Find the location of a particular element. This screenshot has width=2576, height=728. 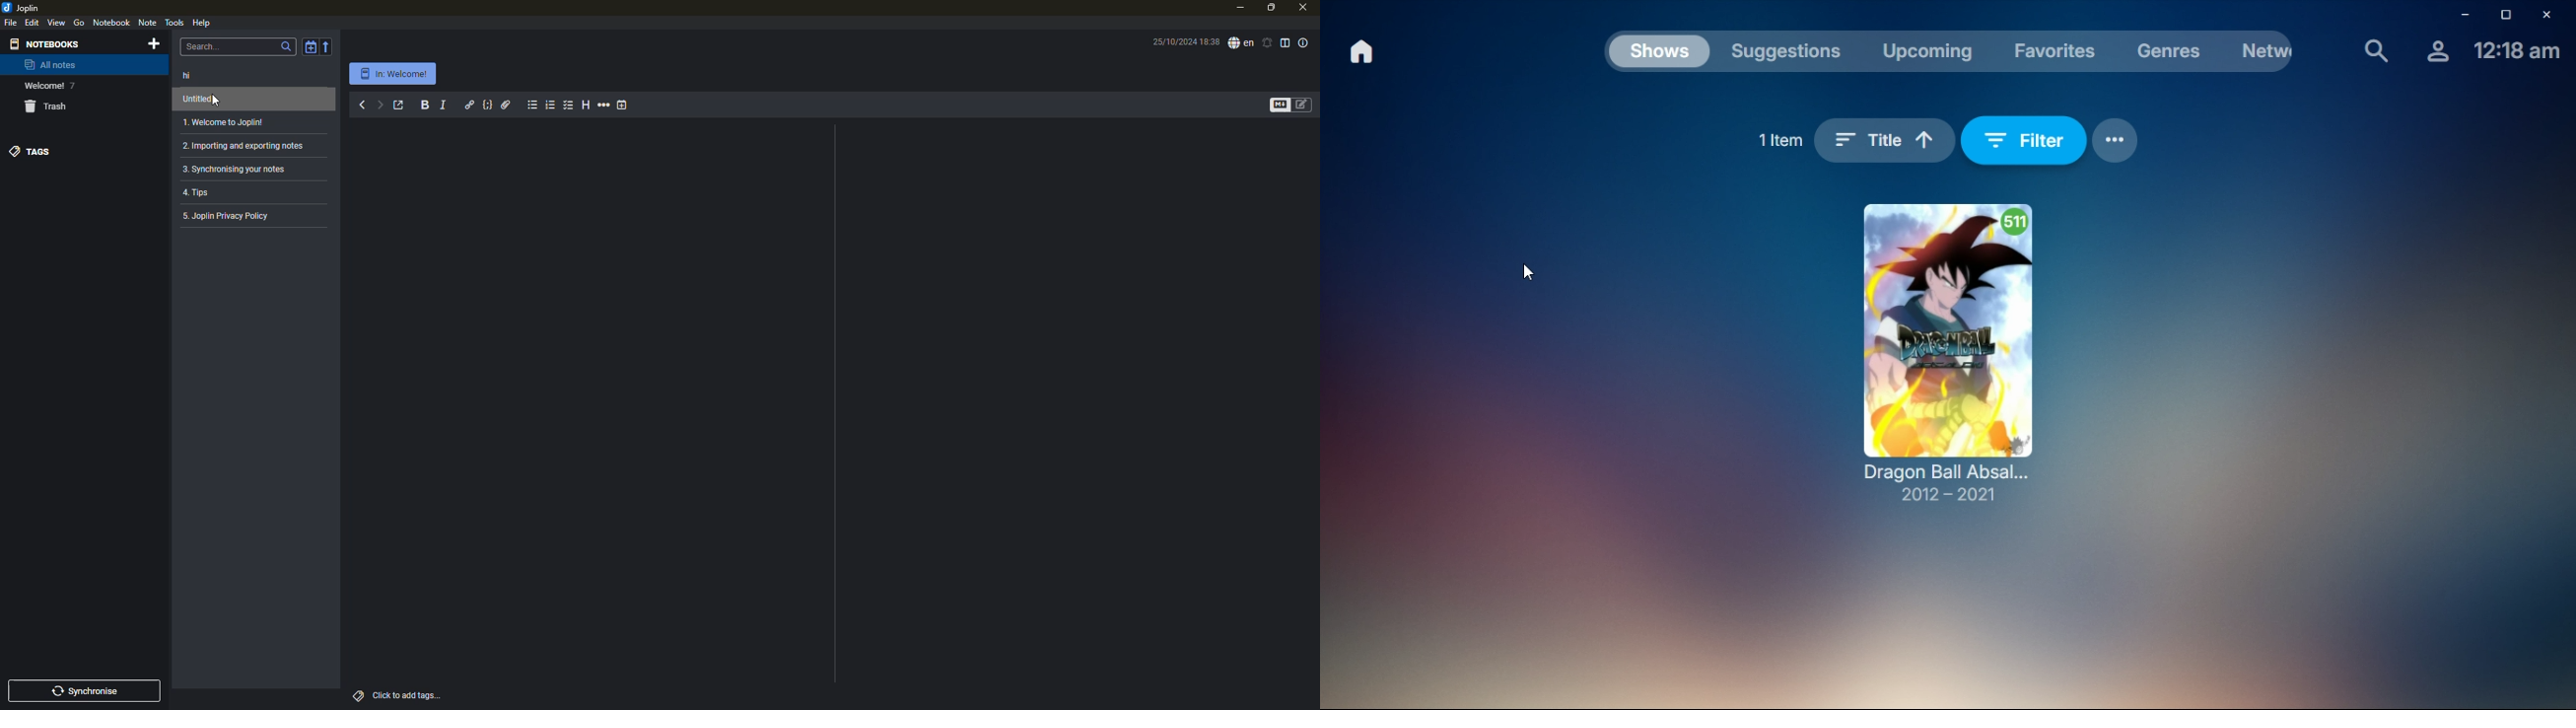

joplin is located at coordinates (23, 7).